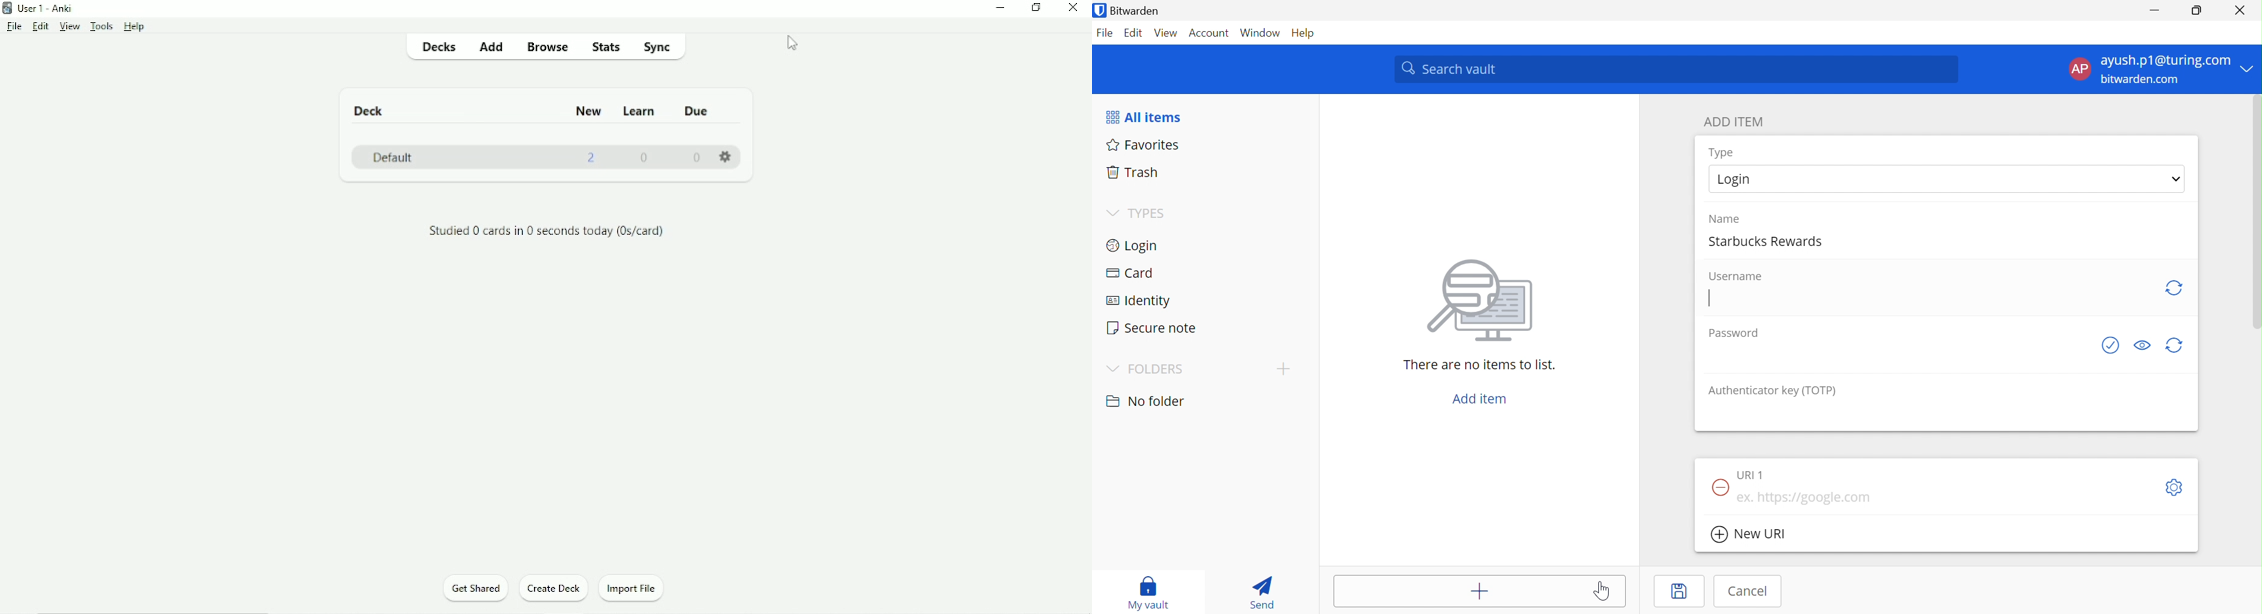  I want to click on User 1 - Anki, so click(45, 7).